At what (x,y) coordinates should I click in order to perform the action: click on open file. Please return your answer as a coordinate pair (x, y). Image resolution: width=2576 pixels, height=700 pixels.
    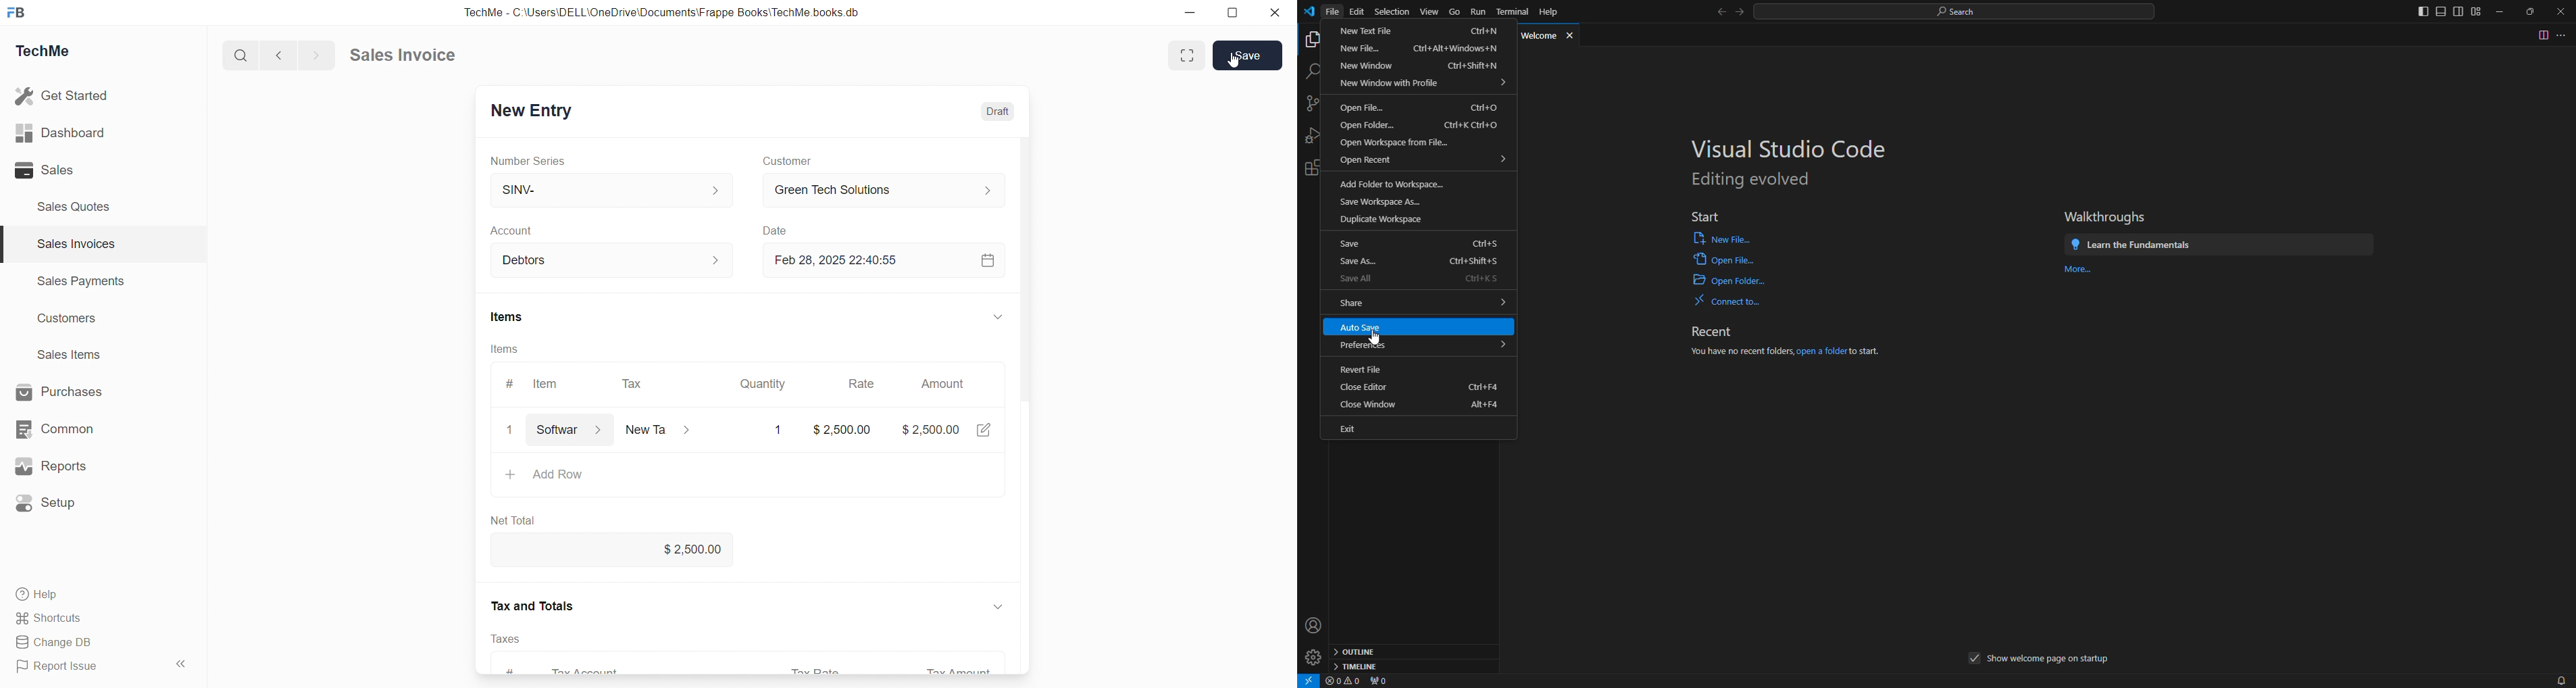
    Looking at the image, I should click on (1364, 108).